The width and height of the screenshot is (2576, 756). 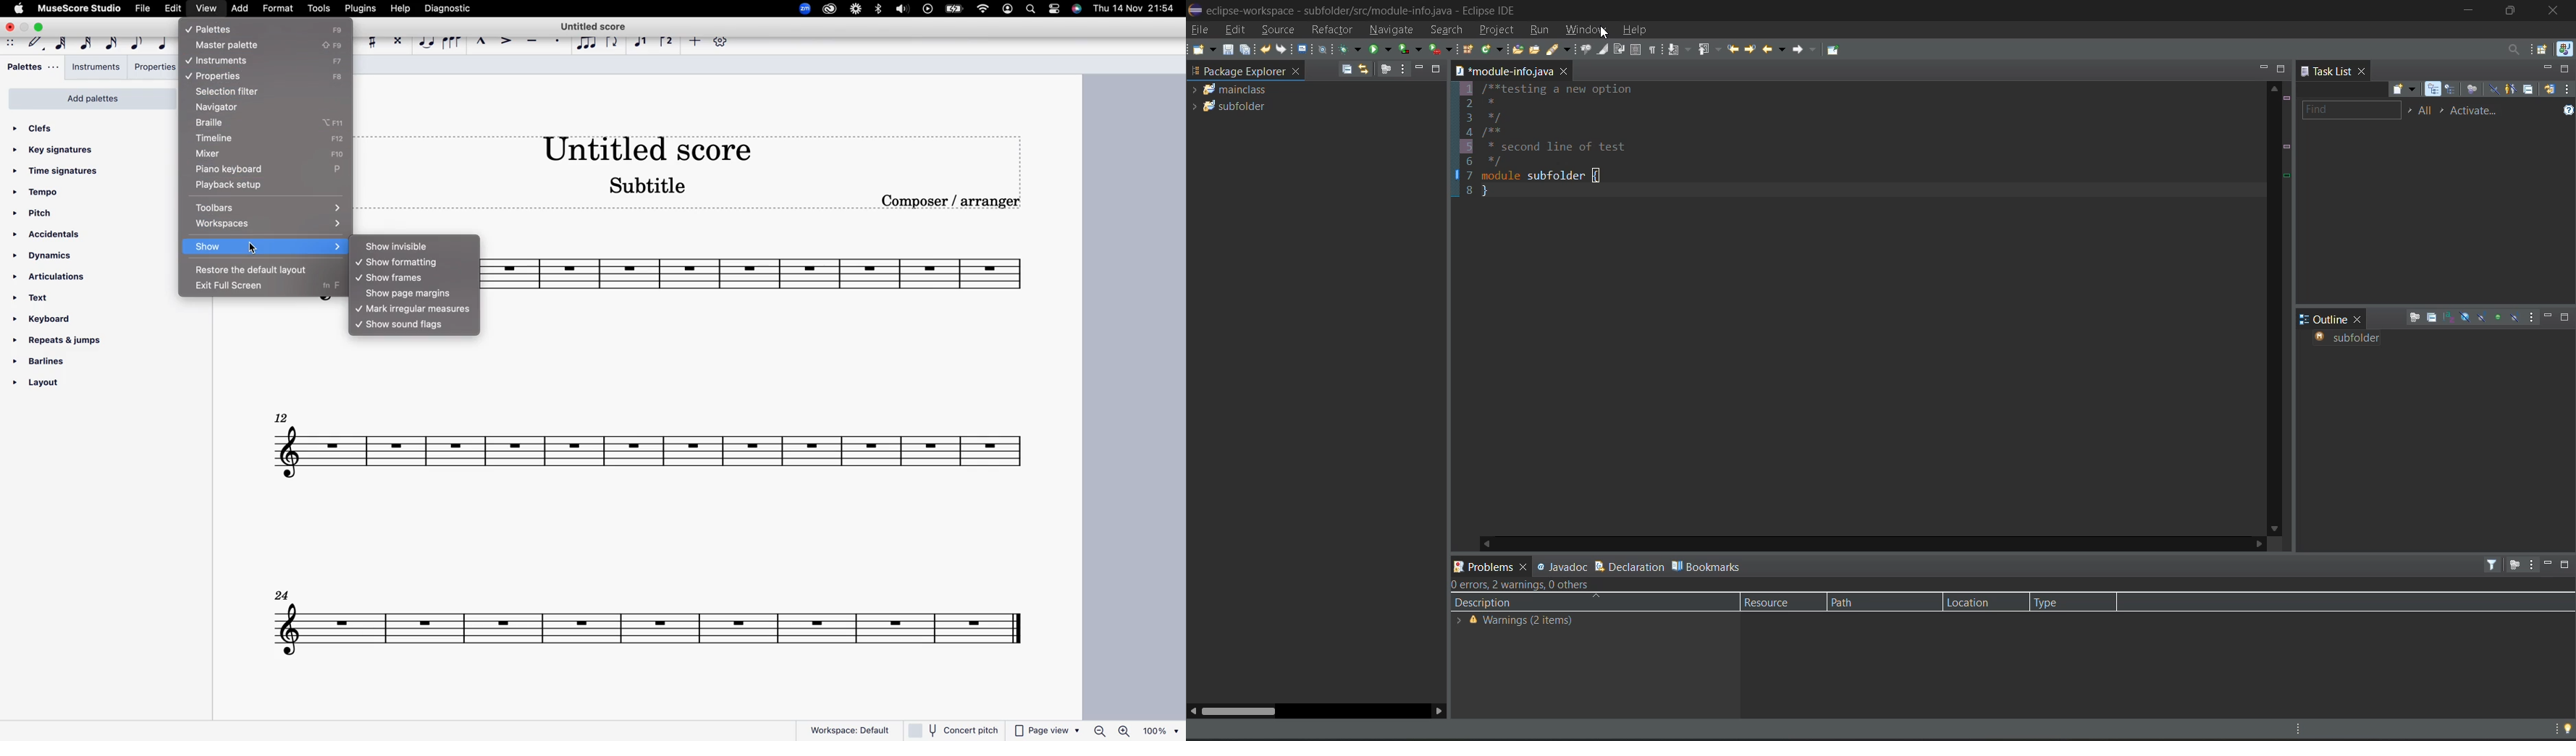 What do you see at coordinates (694, 43) in the screenshot?
I see `more` at bounding box center [694, 43].